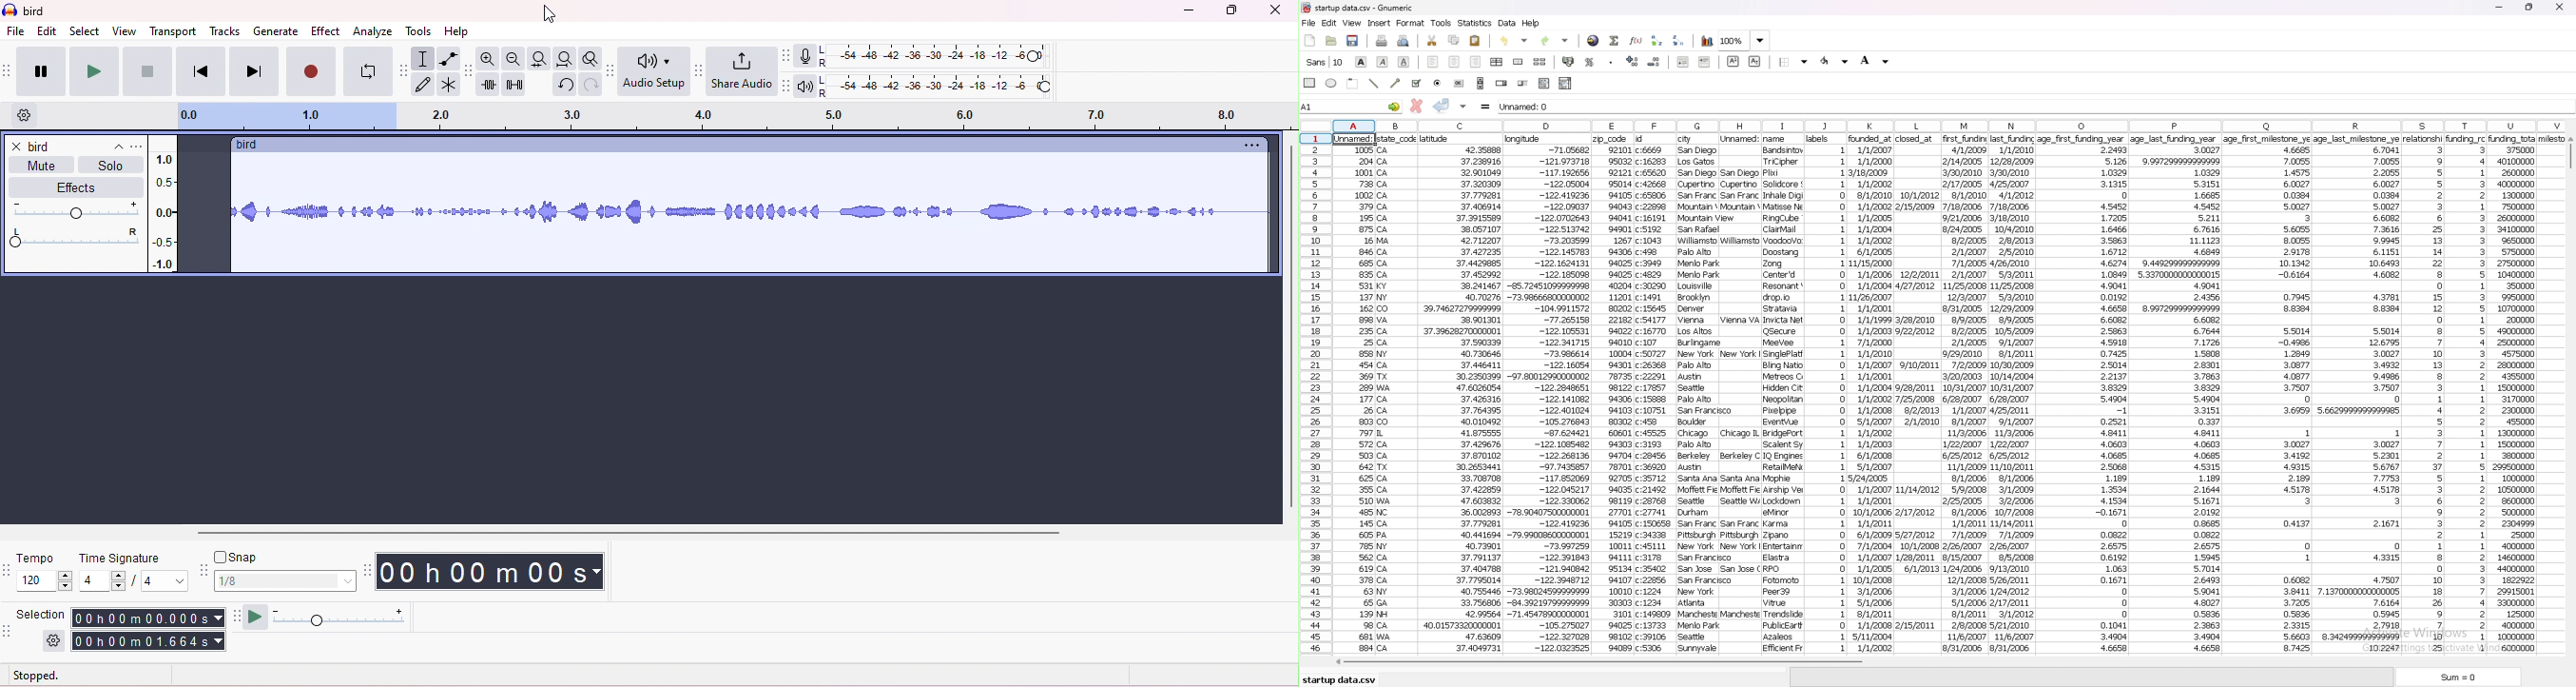  I want to click on rows, so click(1318, 393).